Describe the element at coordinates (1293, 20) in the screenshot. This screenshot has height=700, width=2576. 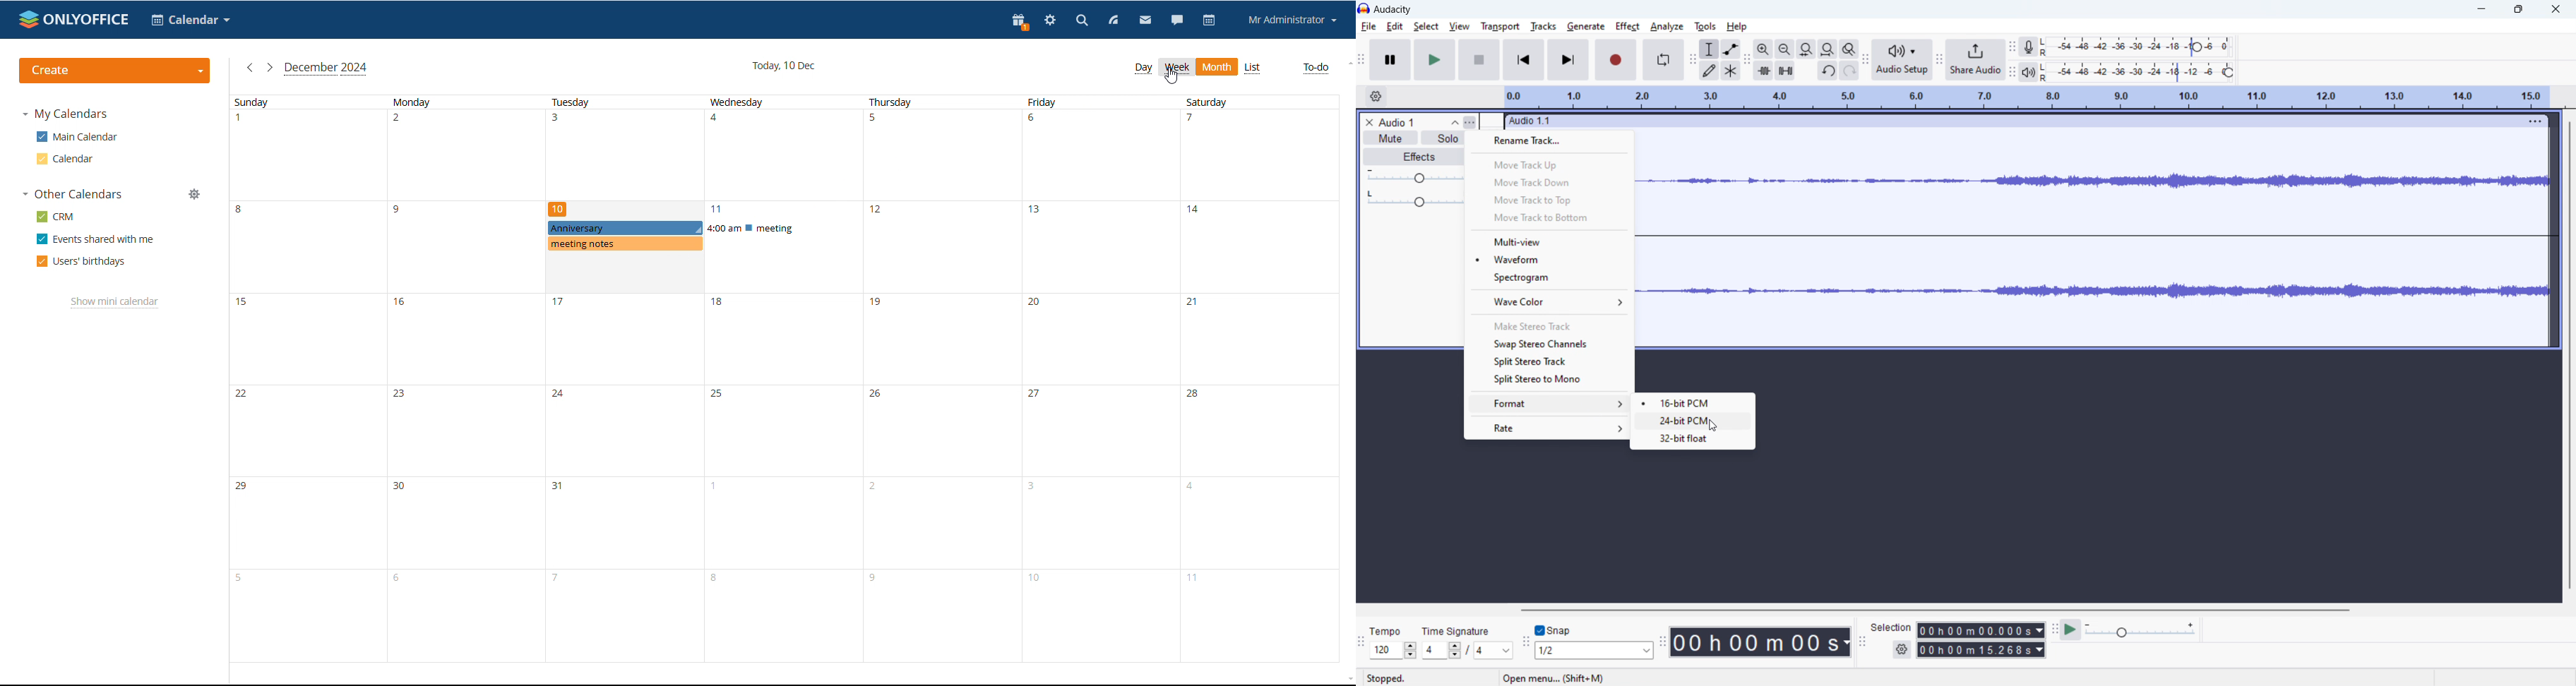
I see `profile` at that location.